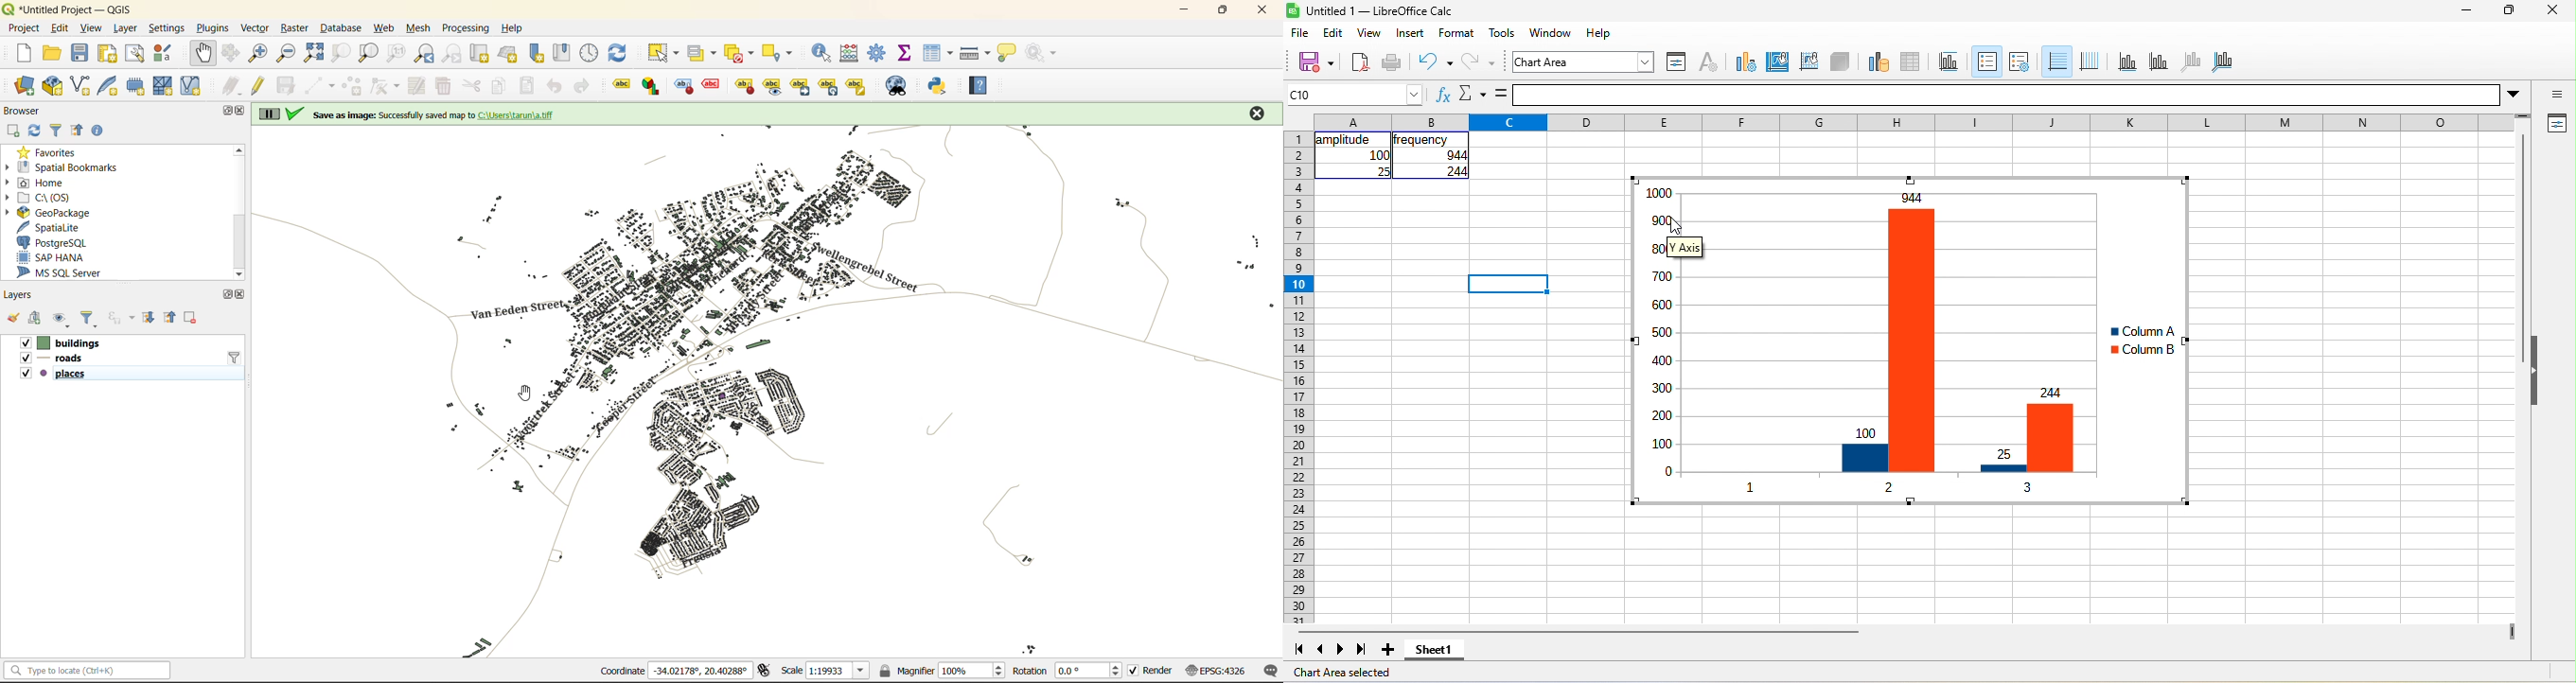  Describe the element at coordinates (254, 27) in the screenshot. I see `vector` at that location.